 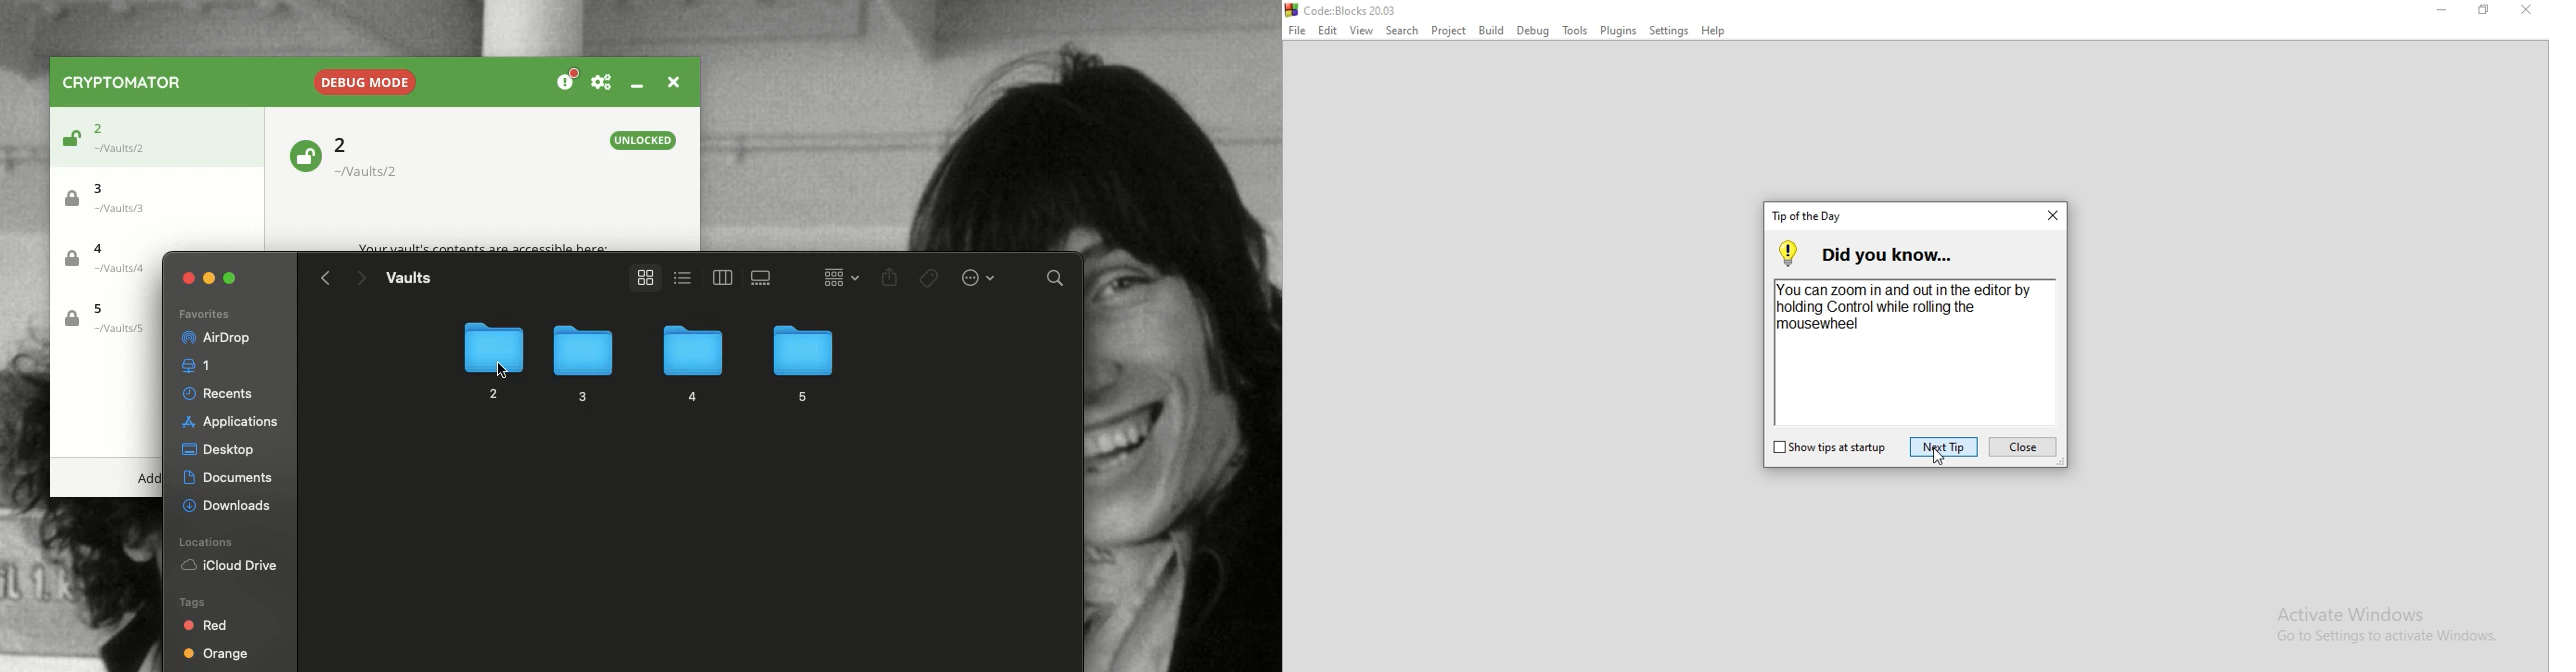 I want to click on View 3, so click(x=764, y=278).